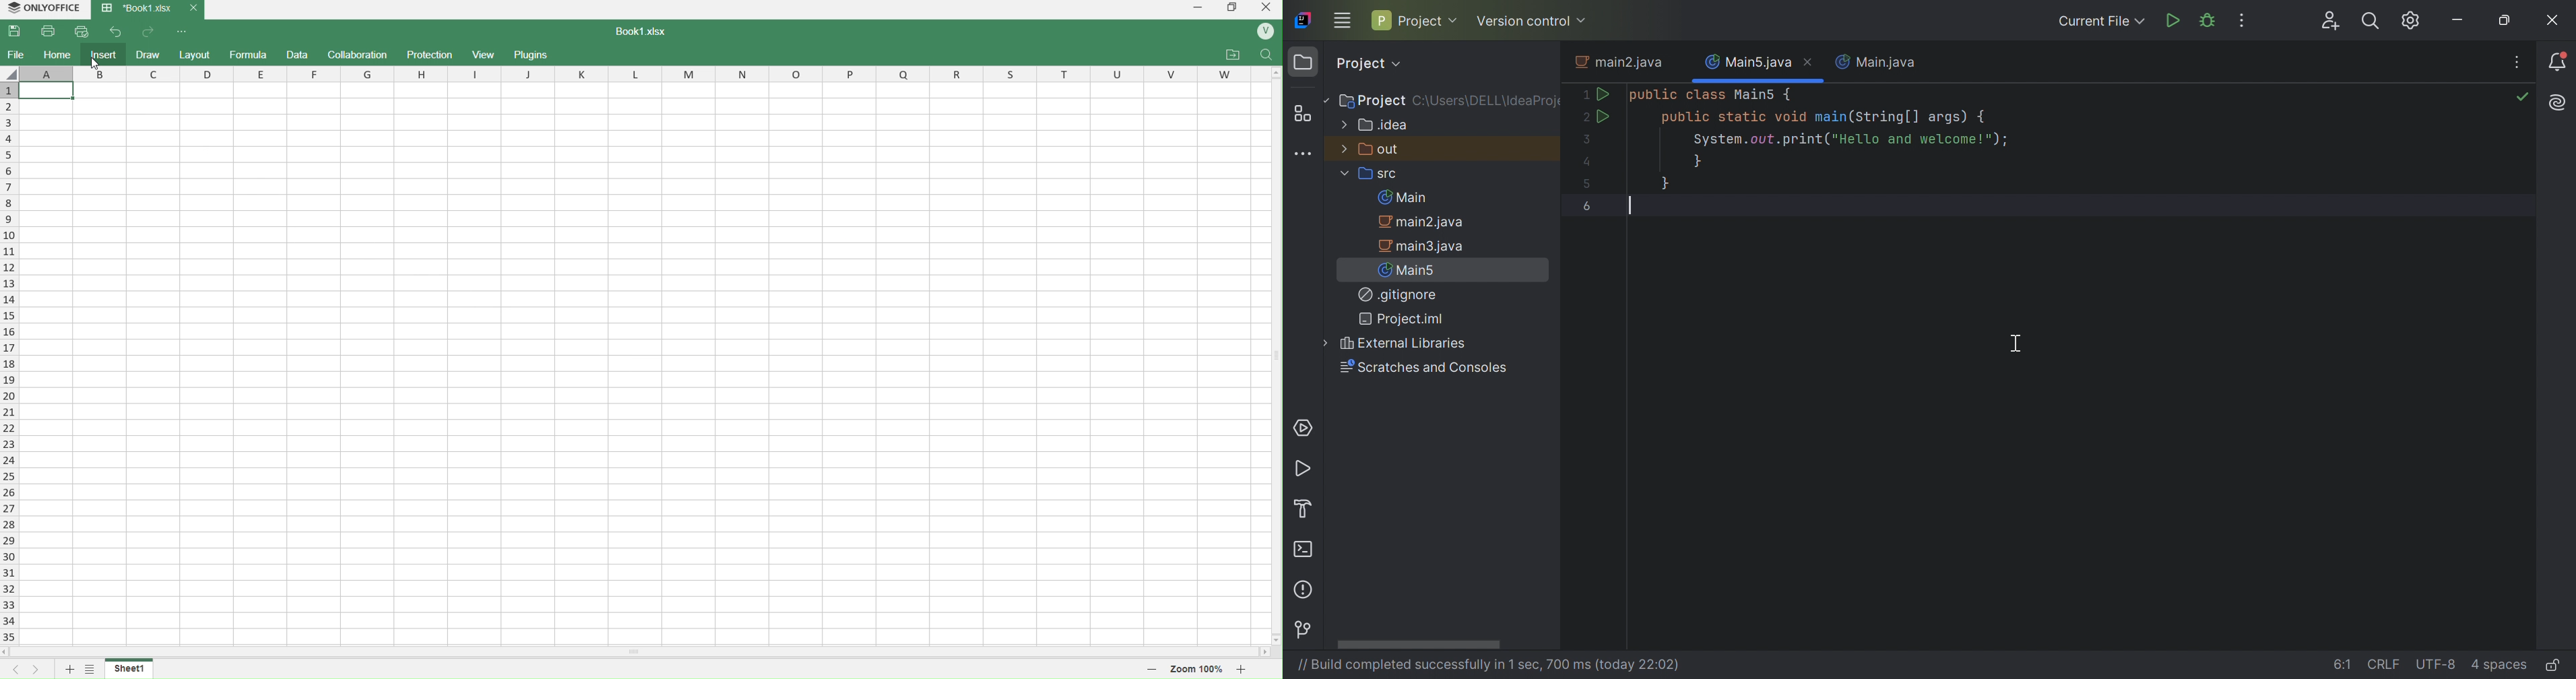 Image resolution: width=2576 pixels, height=700 pixels. I want to click on IntelliJ IDEA icon, so click(1303, 18).